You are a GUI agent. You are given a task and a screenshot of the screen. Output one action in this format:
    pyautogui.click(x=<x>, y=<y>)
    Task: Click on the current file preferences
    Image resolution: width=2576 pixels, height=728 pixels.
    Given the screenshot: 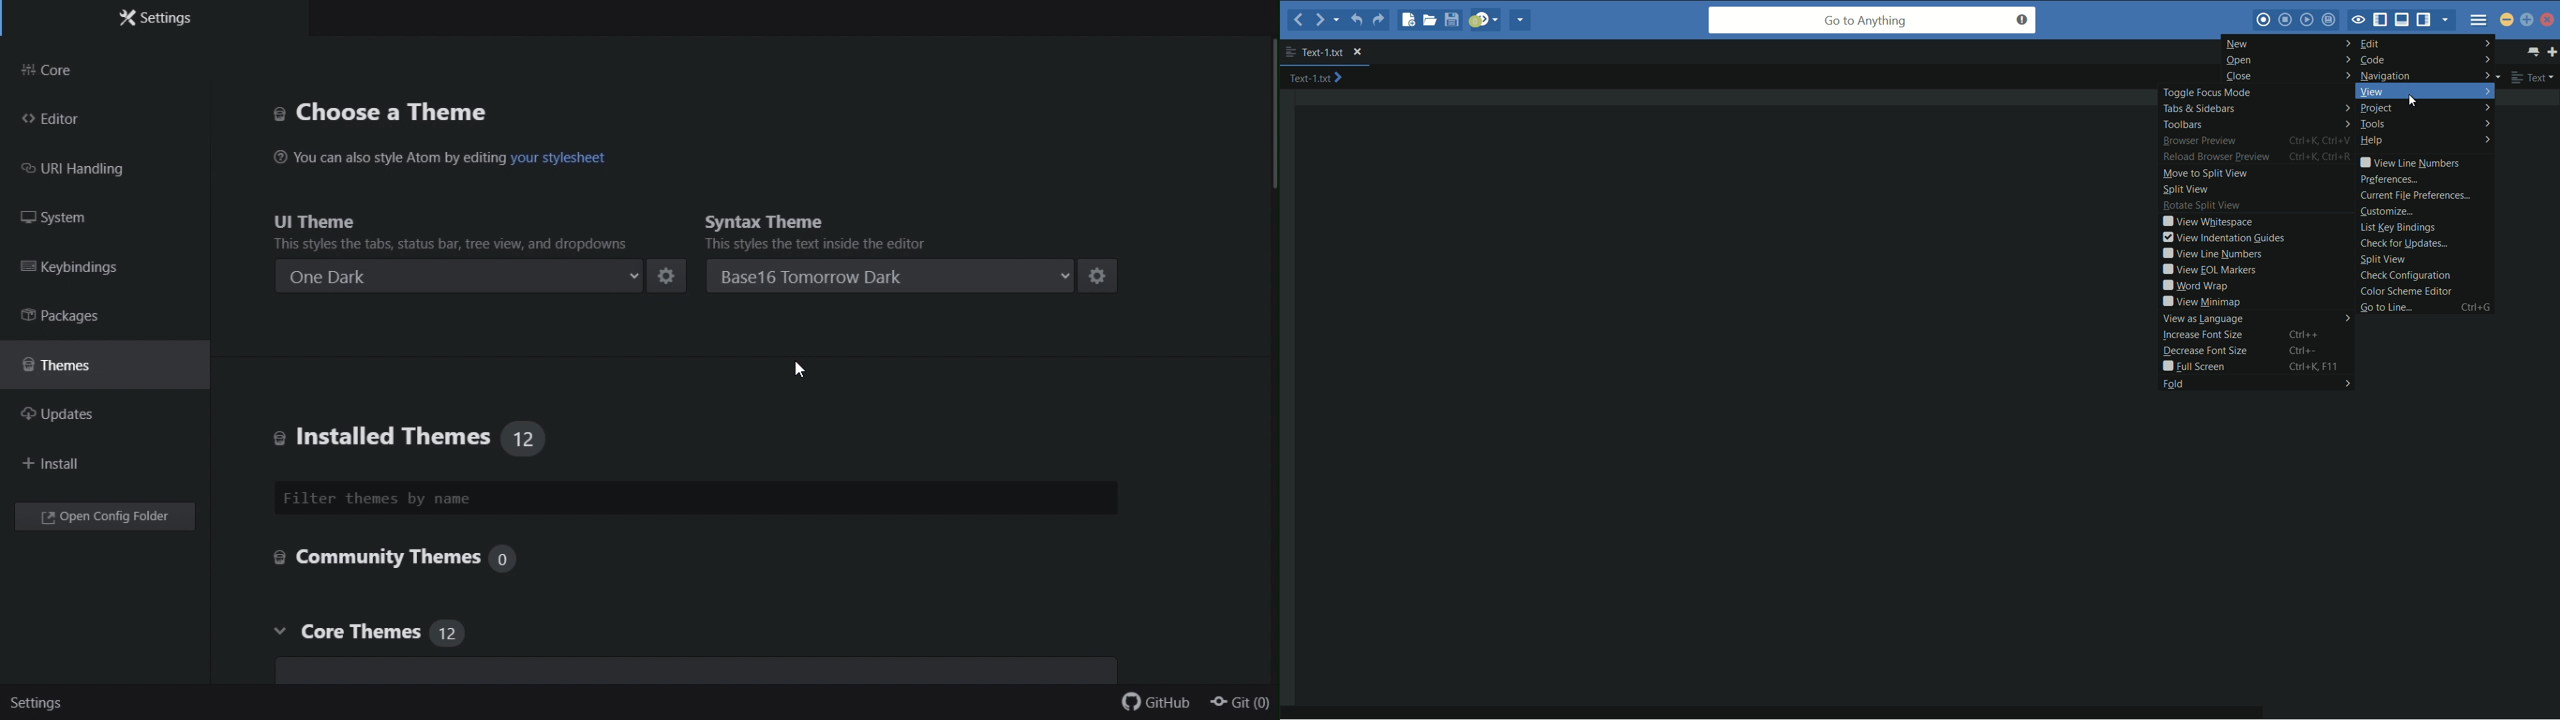 What is the action you would take?
    pyautogui.click(x=2415, y=195)
    